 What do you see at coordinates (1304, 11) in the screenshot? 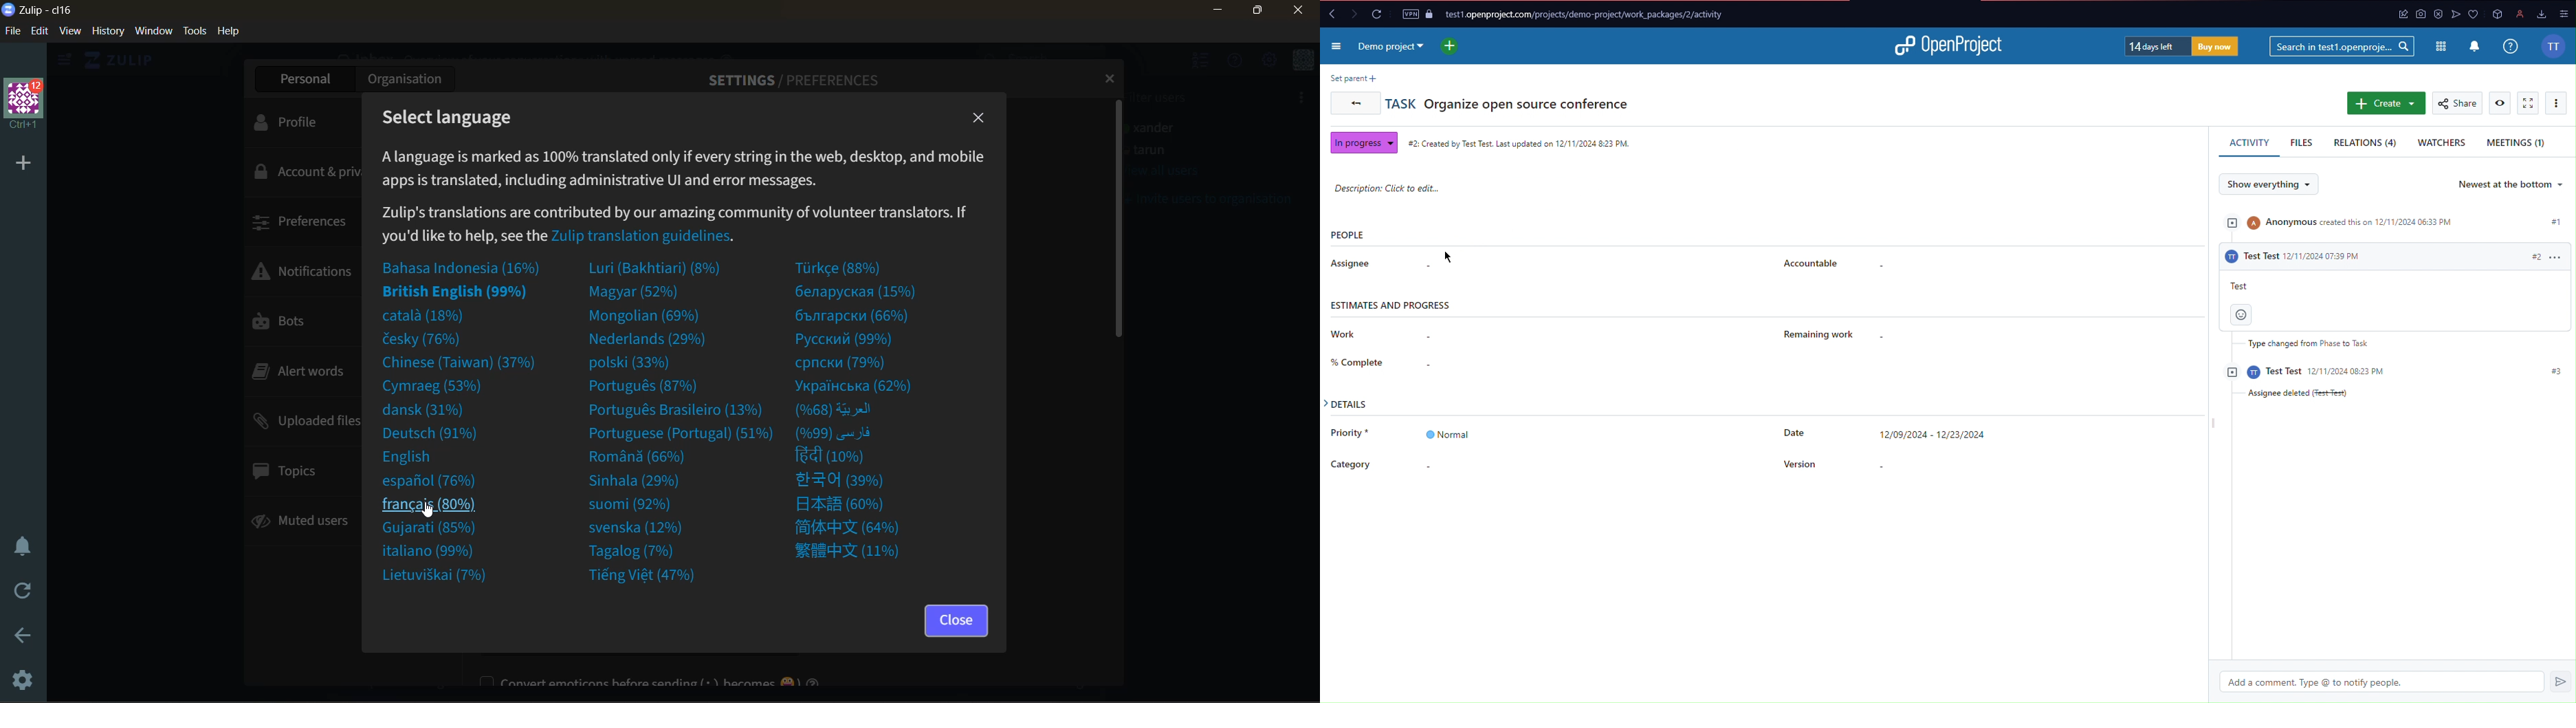
I see `close` at bounding box center [1304, 11].